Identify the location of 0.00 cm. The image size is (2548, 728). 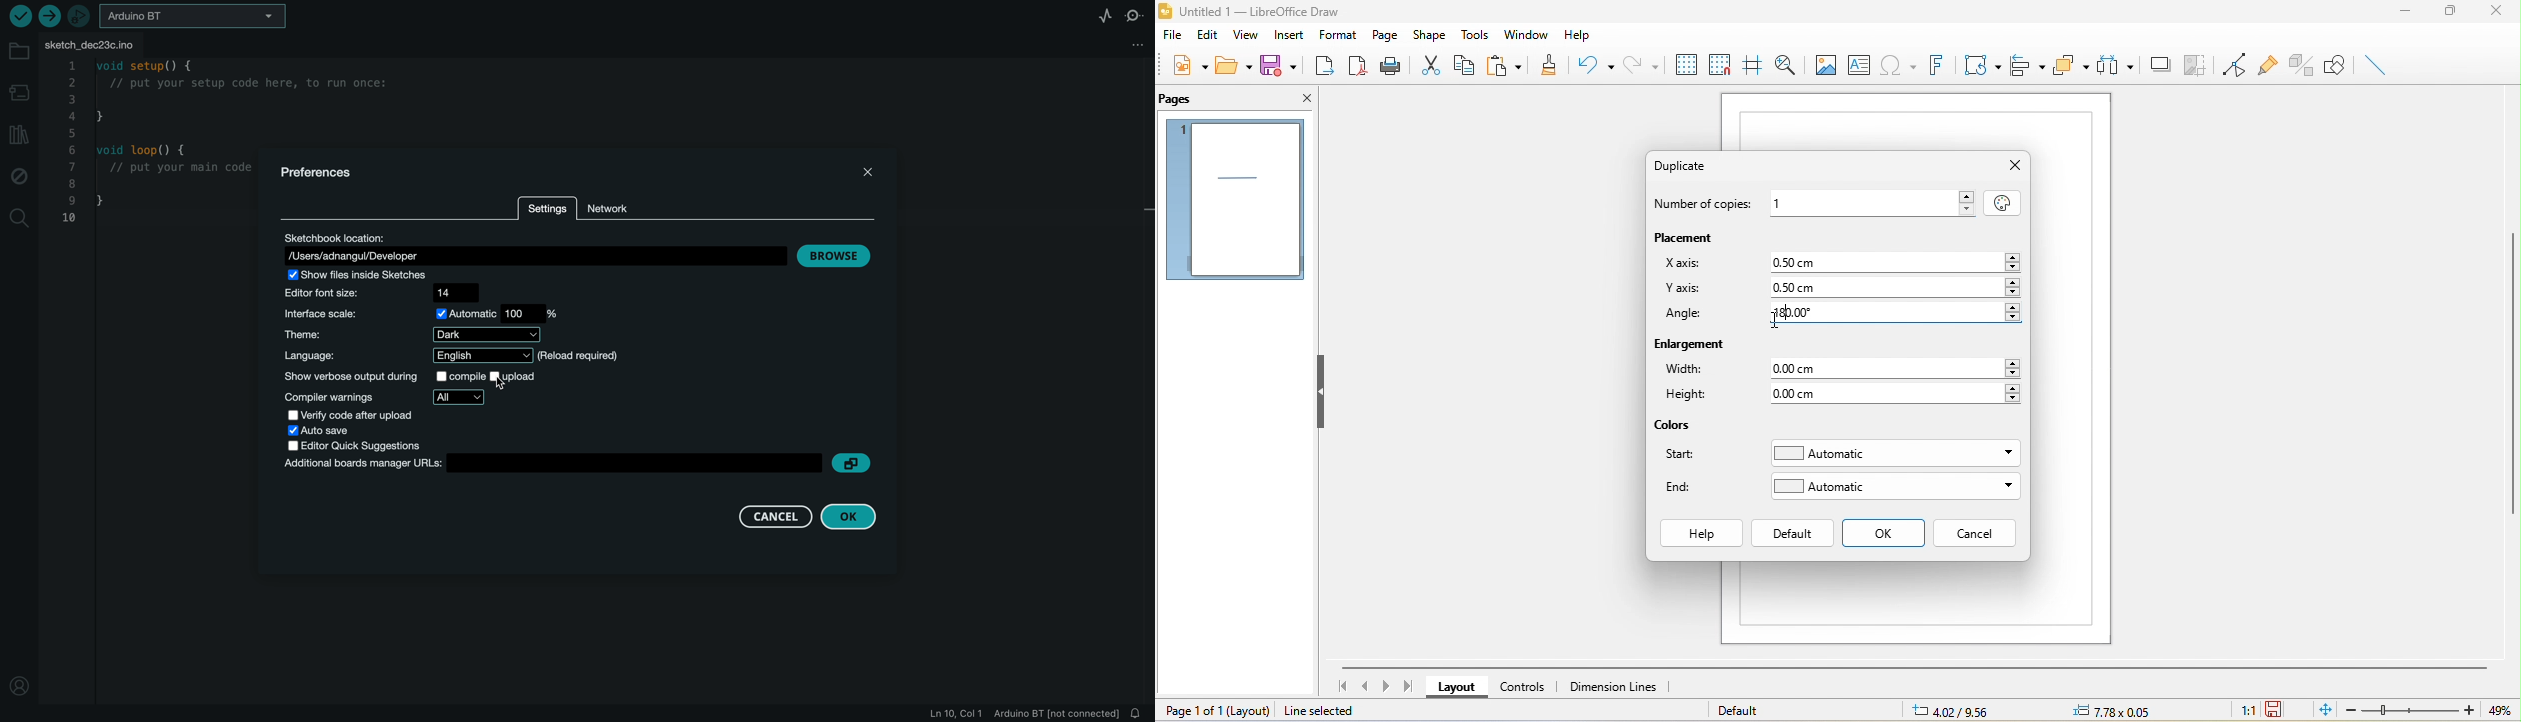
(1897, 393).